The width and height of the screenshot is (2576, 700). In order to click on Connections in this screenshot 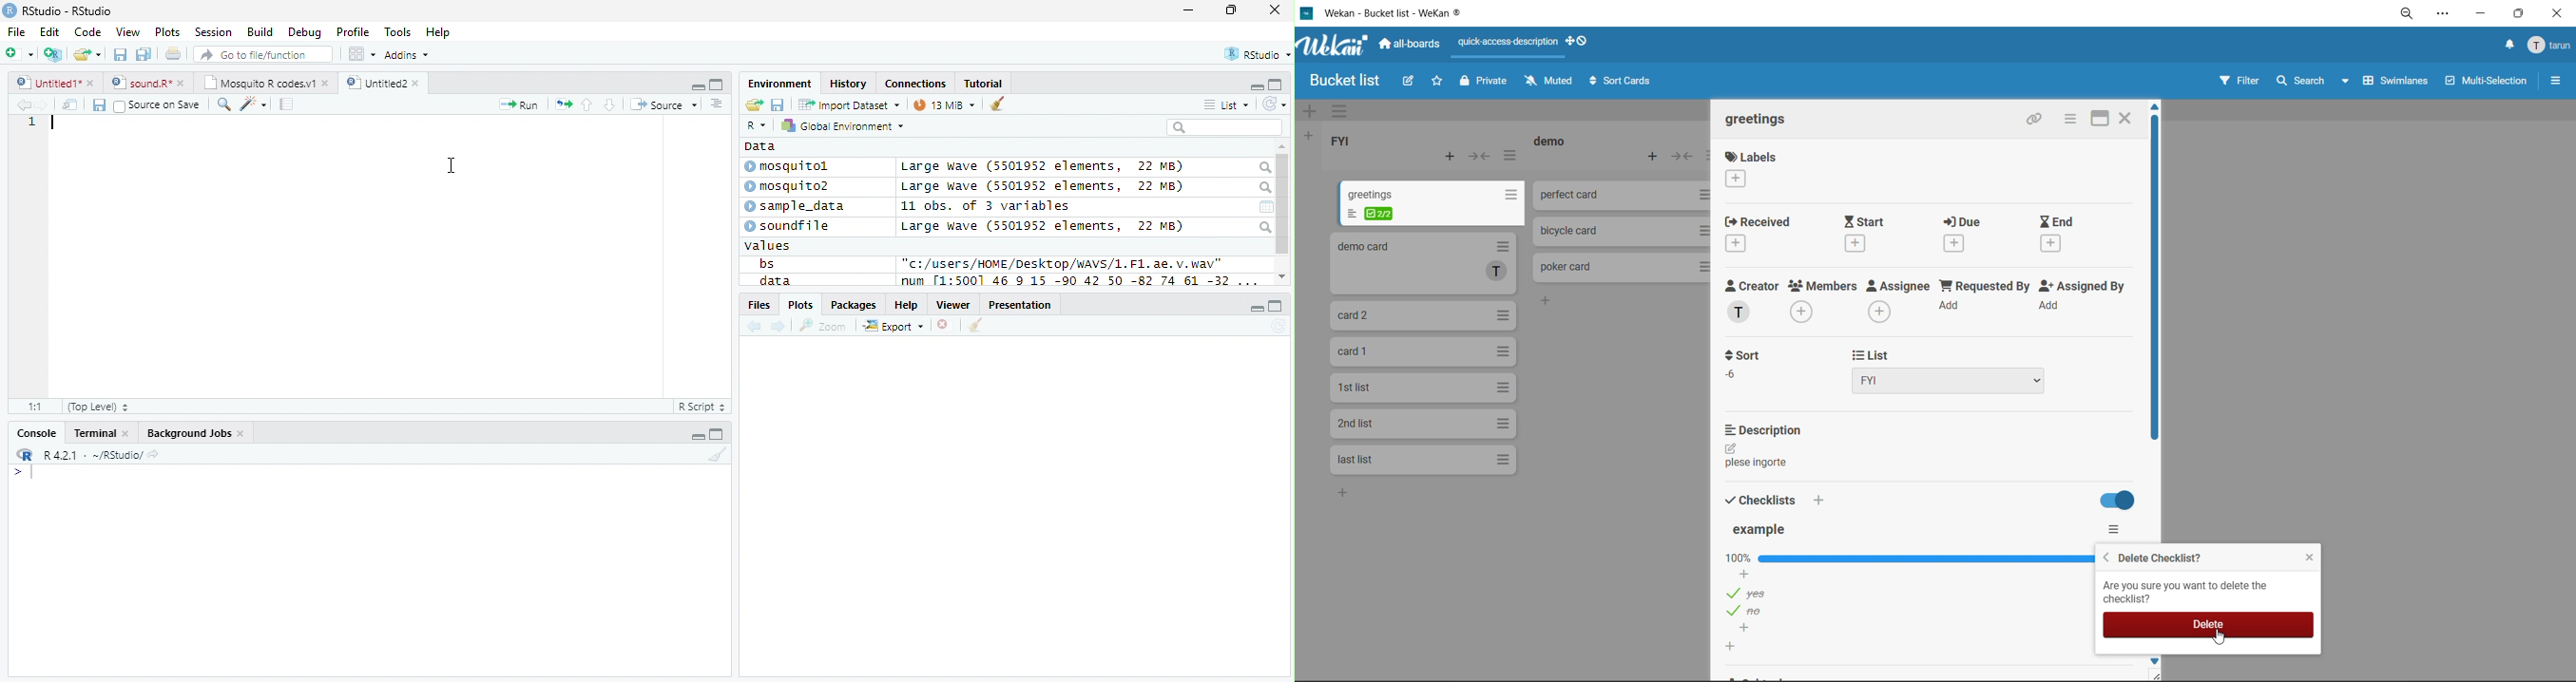, I will do `click(916, 83)`.